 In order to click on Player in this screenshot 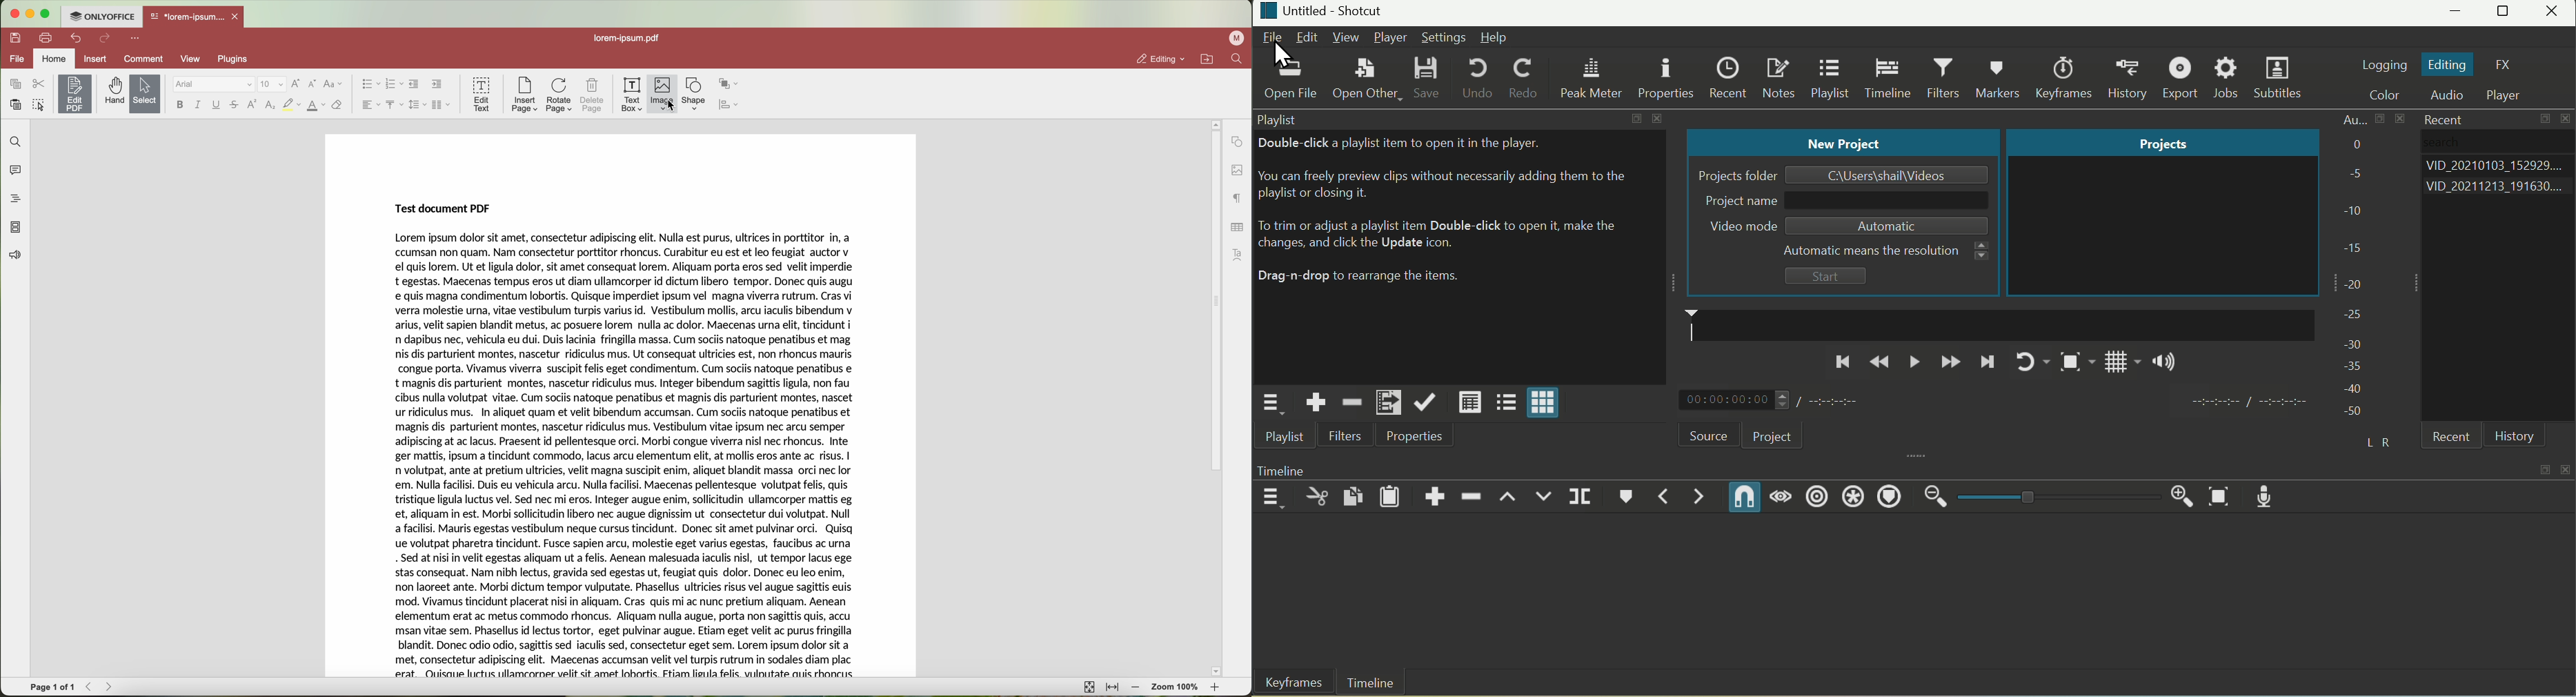, I will do `click(1392, 37)`.